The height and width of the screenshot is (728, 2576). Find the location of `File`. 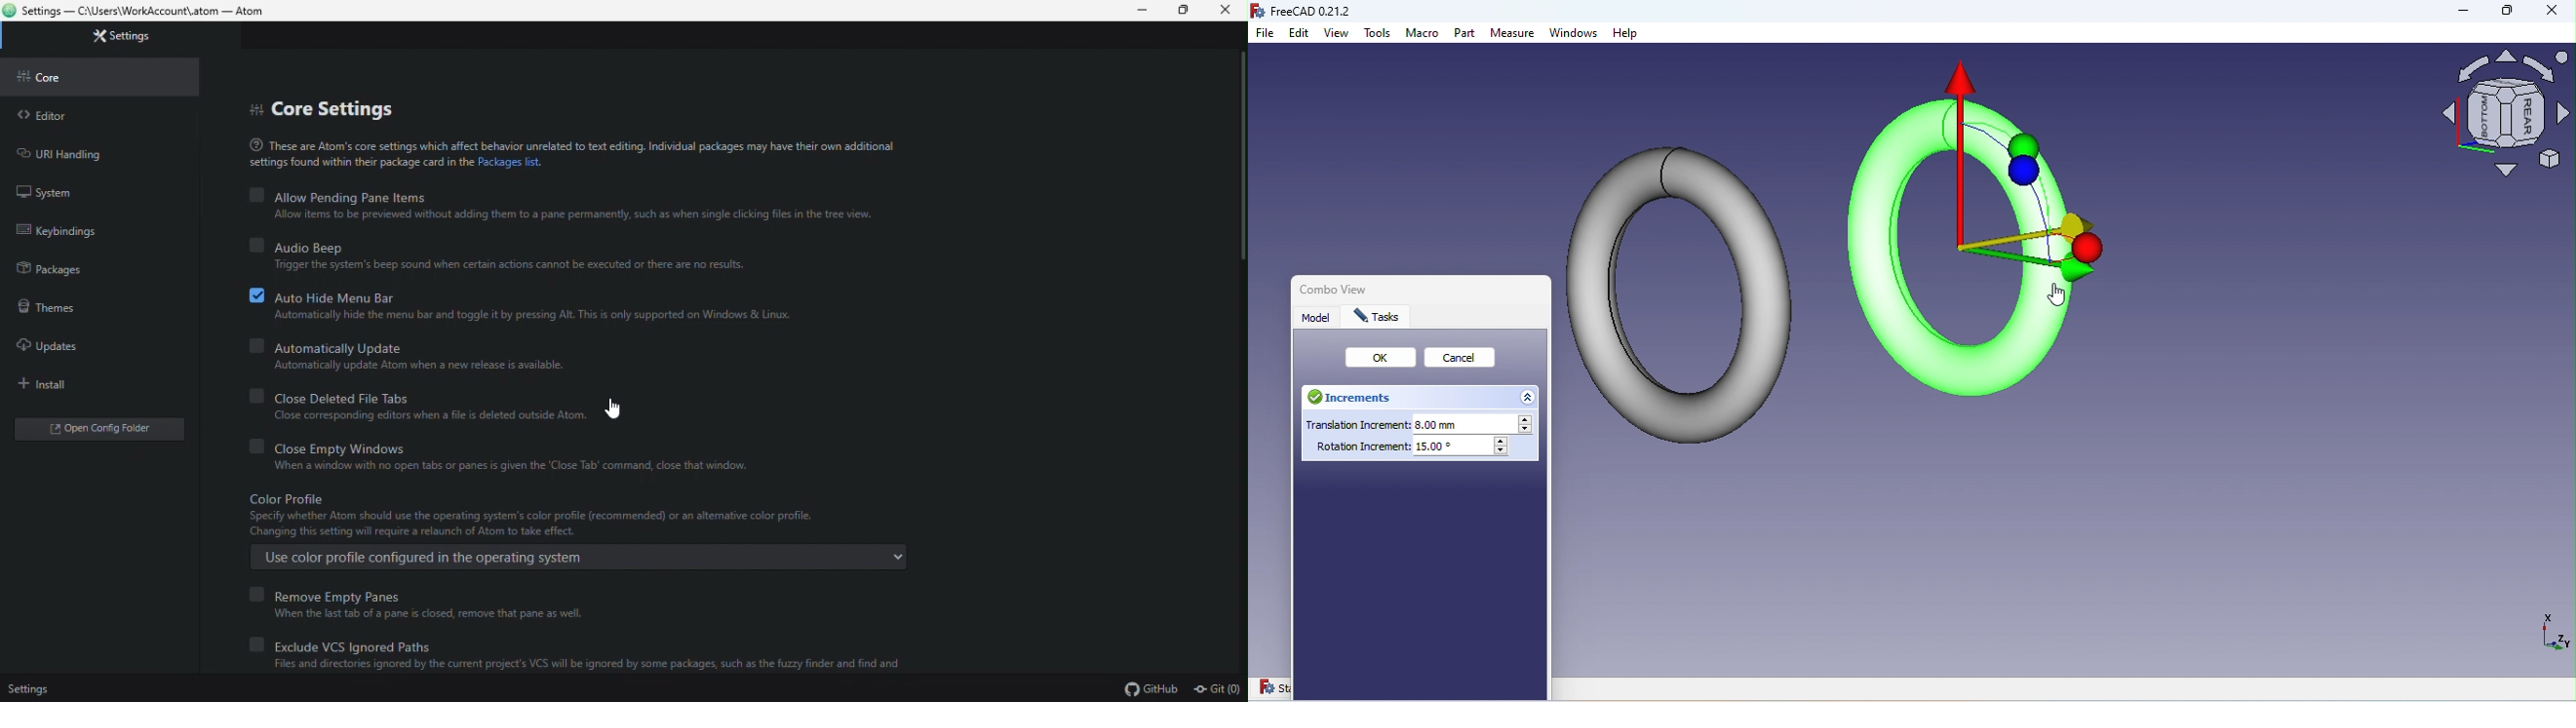

File is located at coordinates (1266, 34).